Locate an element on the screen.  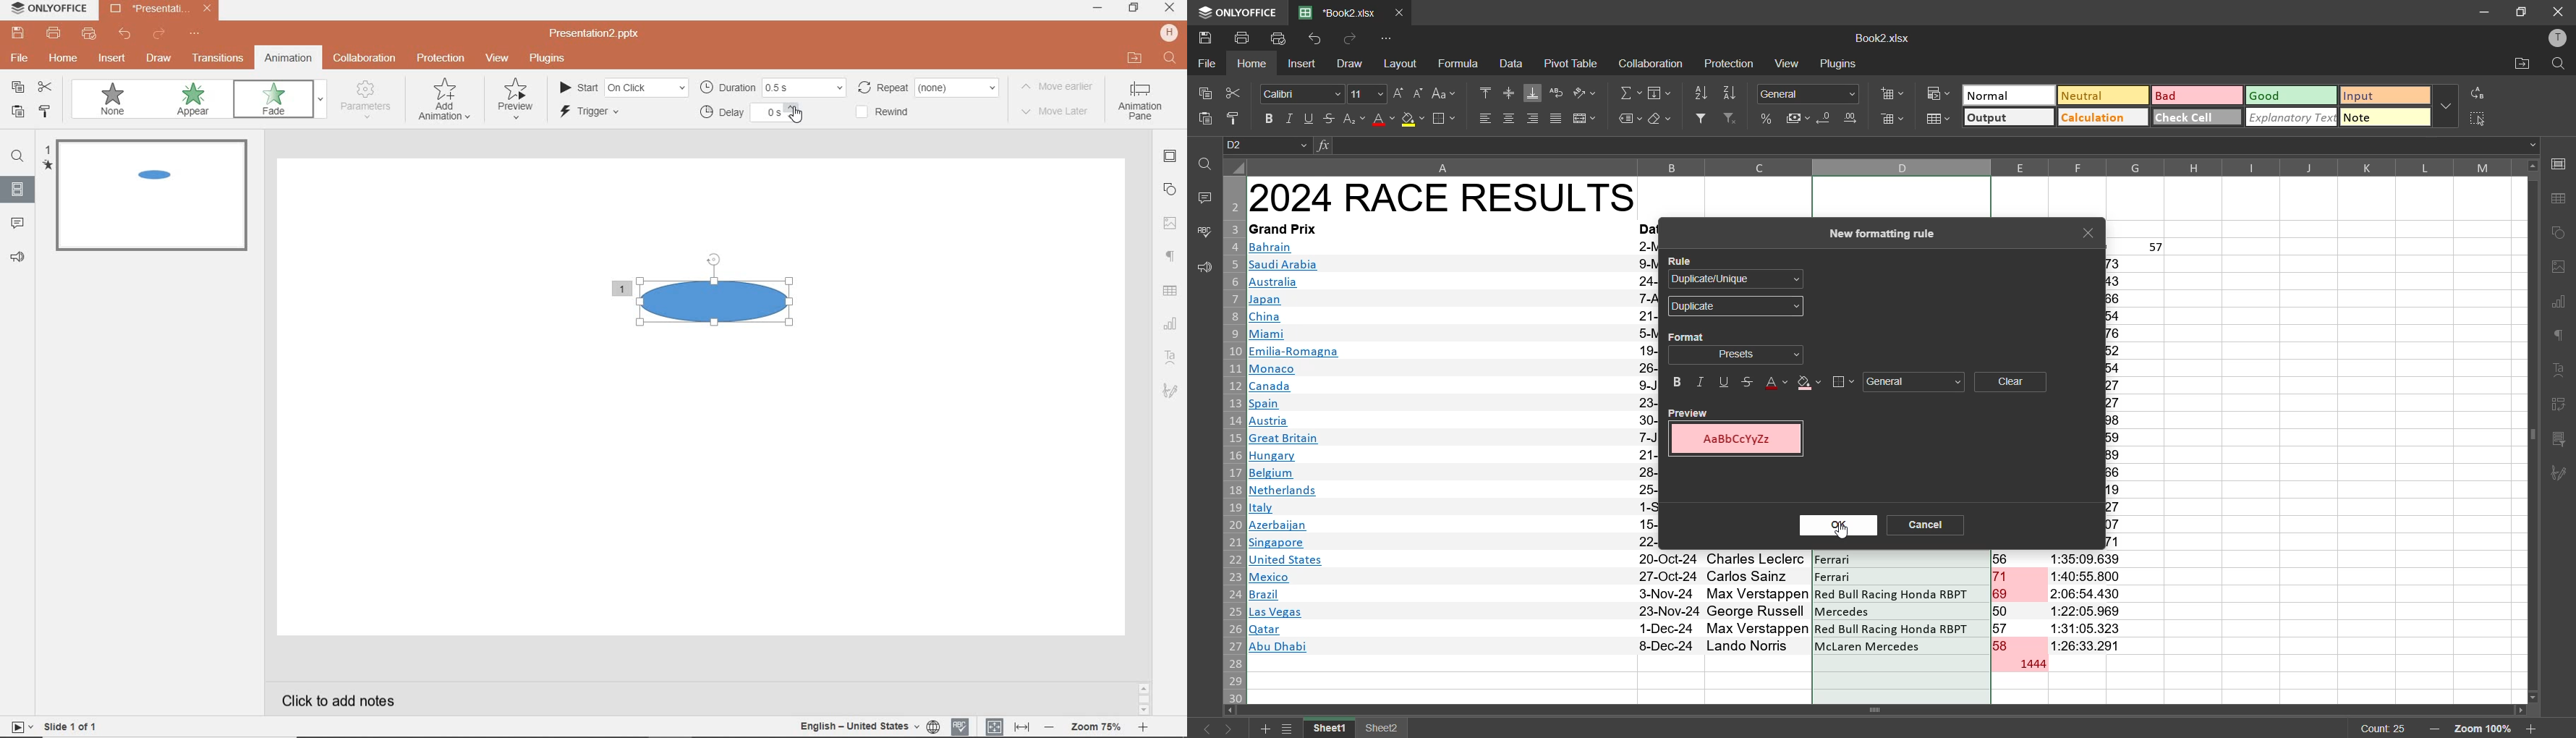
previous is located at coordinates (1203, 729).